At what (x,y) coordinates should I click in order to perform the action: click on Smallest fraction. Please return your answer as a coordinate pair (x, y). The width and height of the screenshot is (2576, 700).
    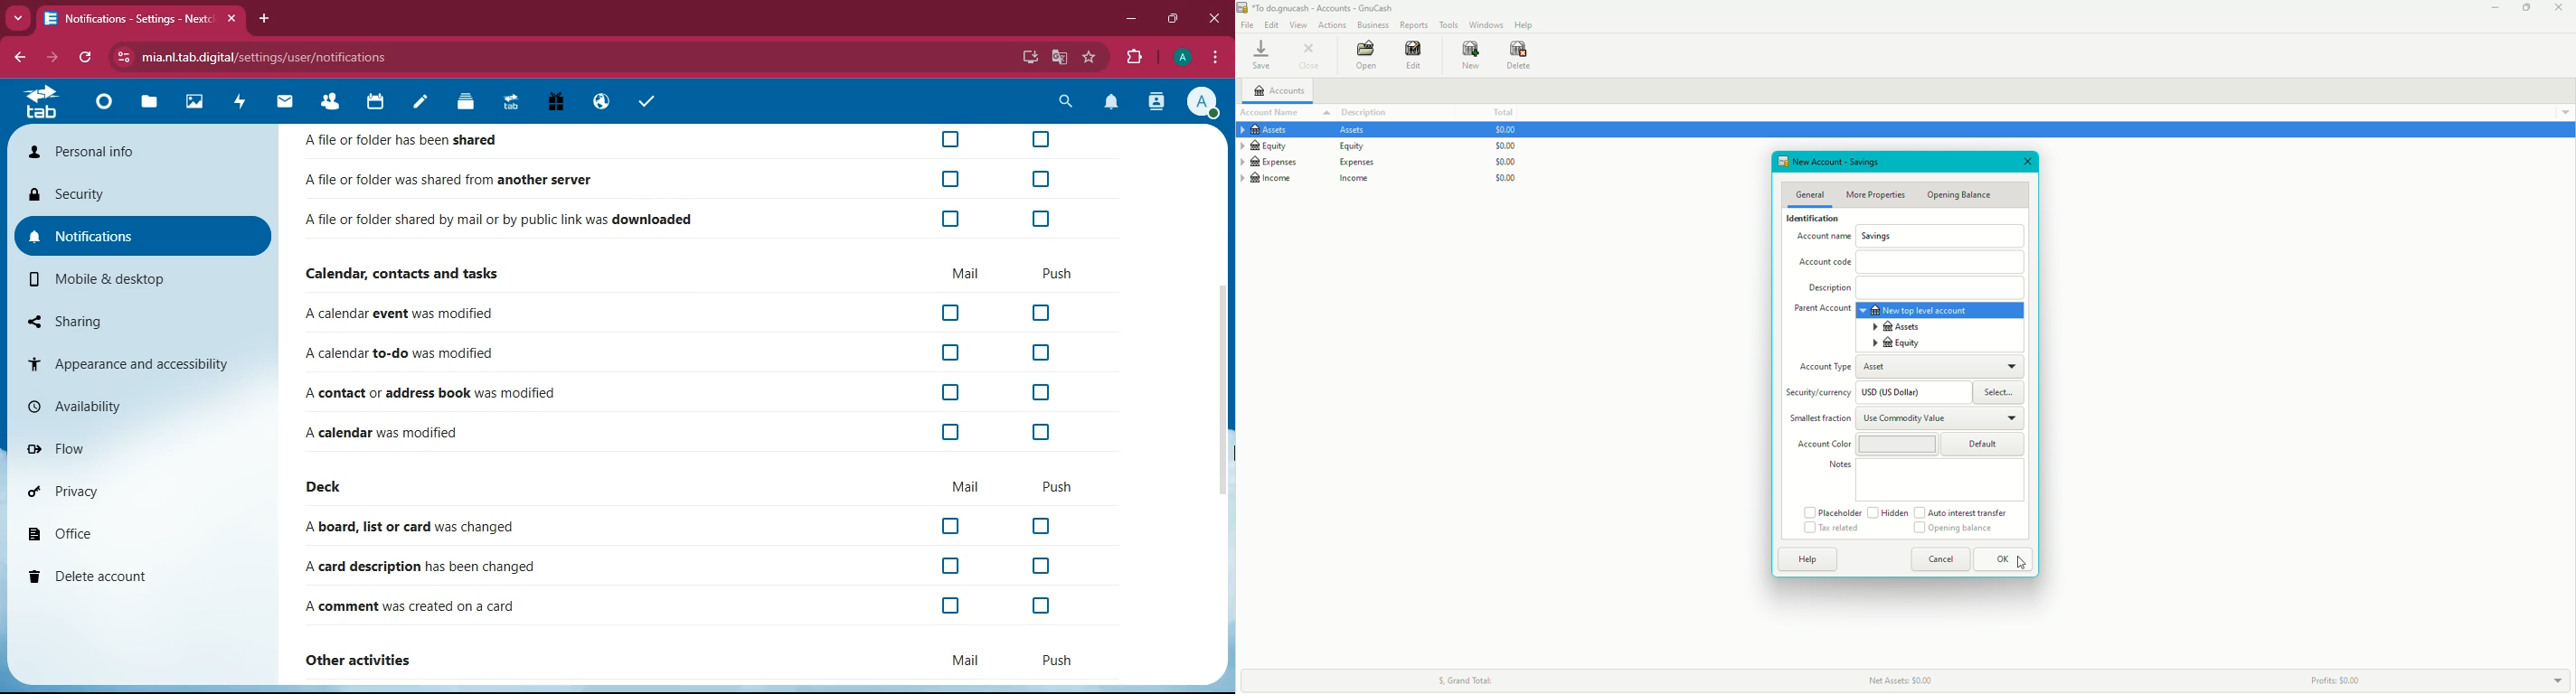
    Looking at the image, I should click on (1817, 419).